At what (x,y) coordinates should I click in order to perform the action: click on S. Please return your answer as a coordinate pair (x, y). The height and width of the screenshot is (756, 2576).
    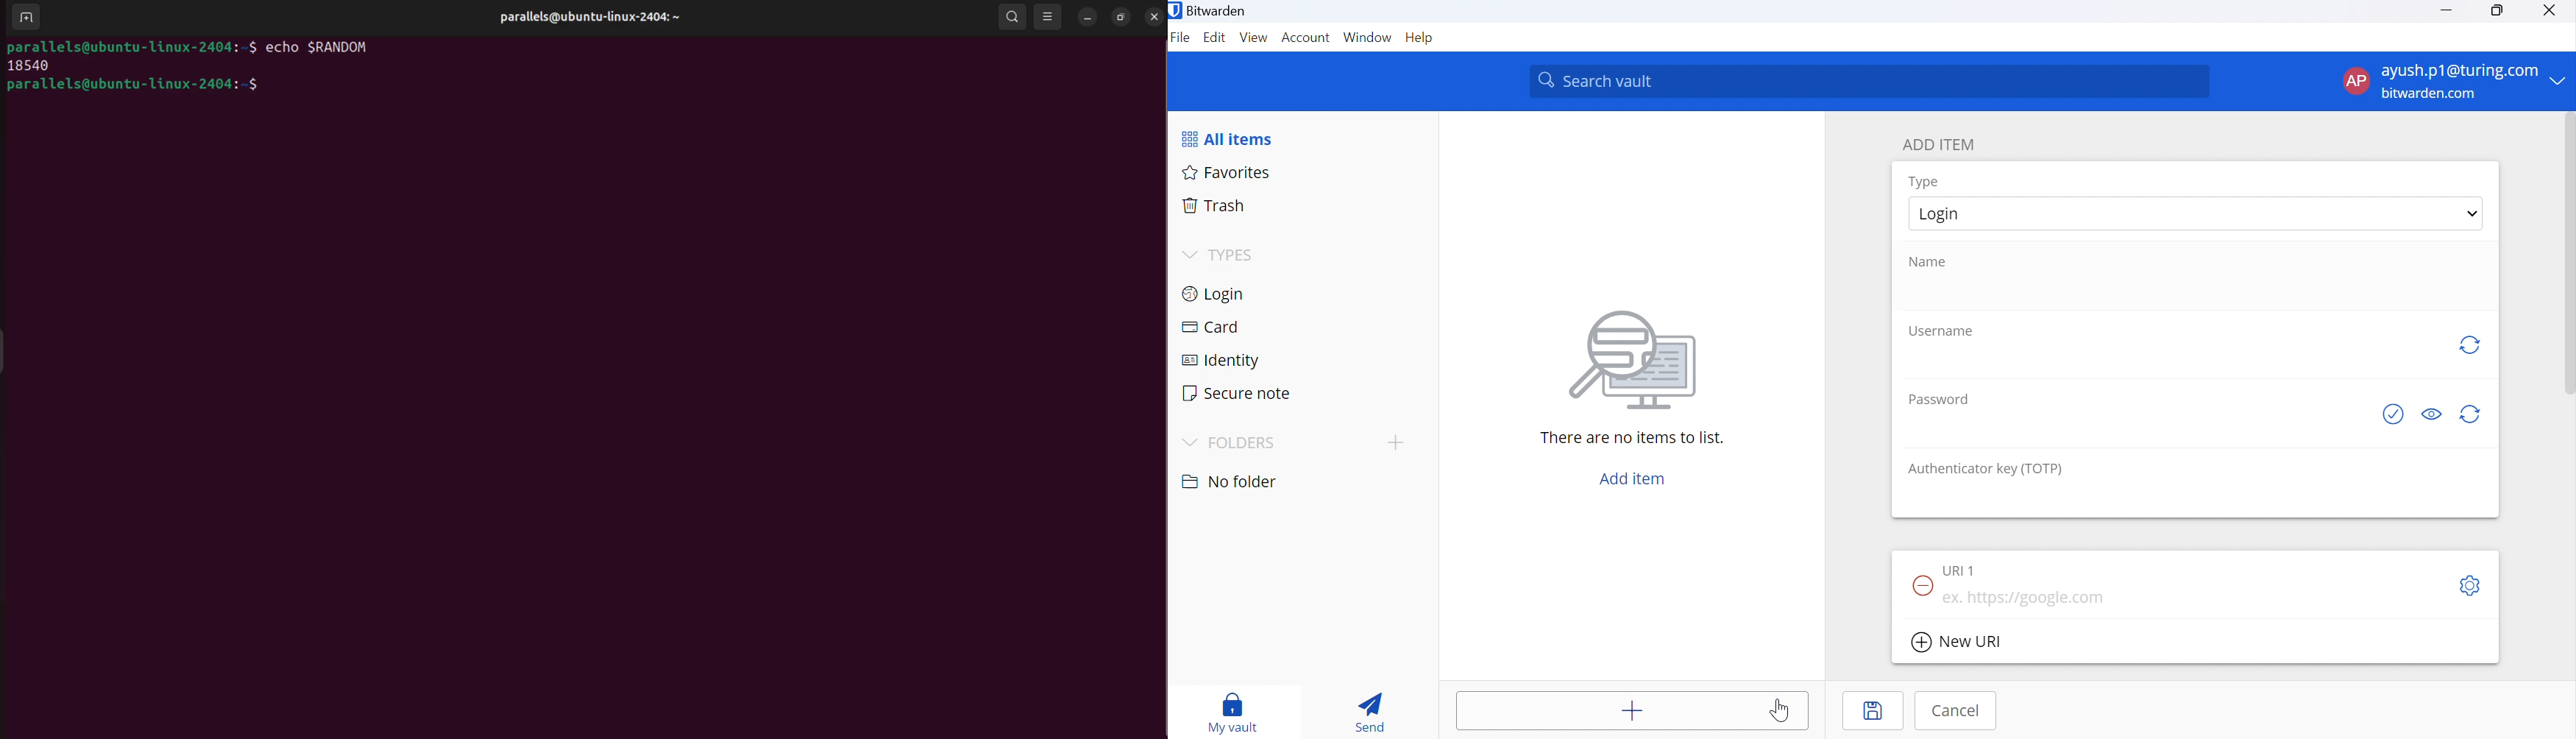
    Looking at the image, I should click on (2469, 587).